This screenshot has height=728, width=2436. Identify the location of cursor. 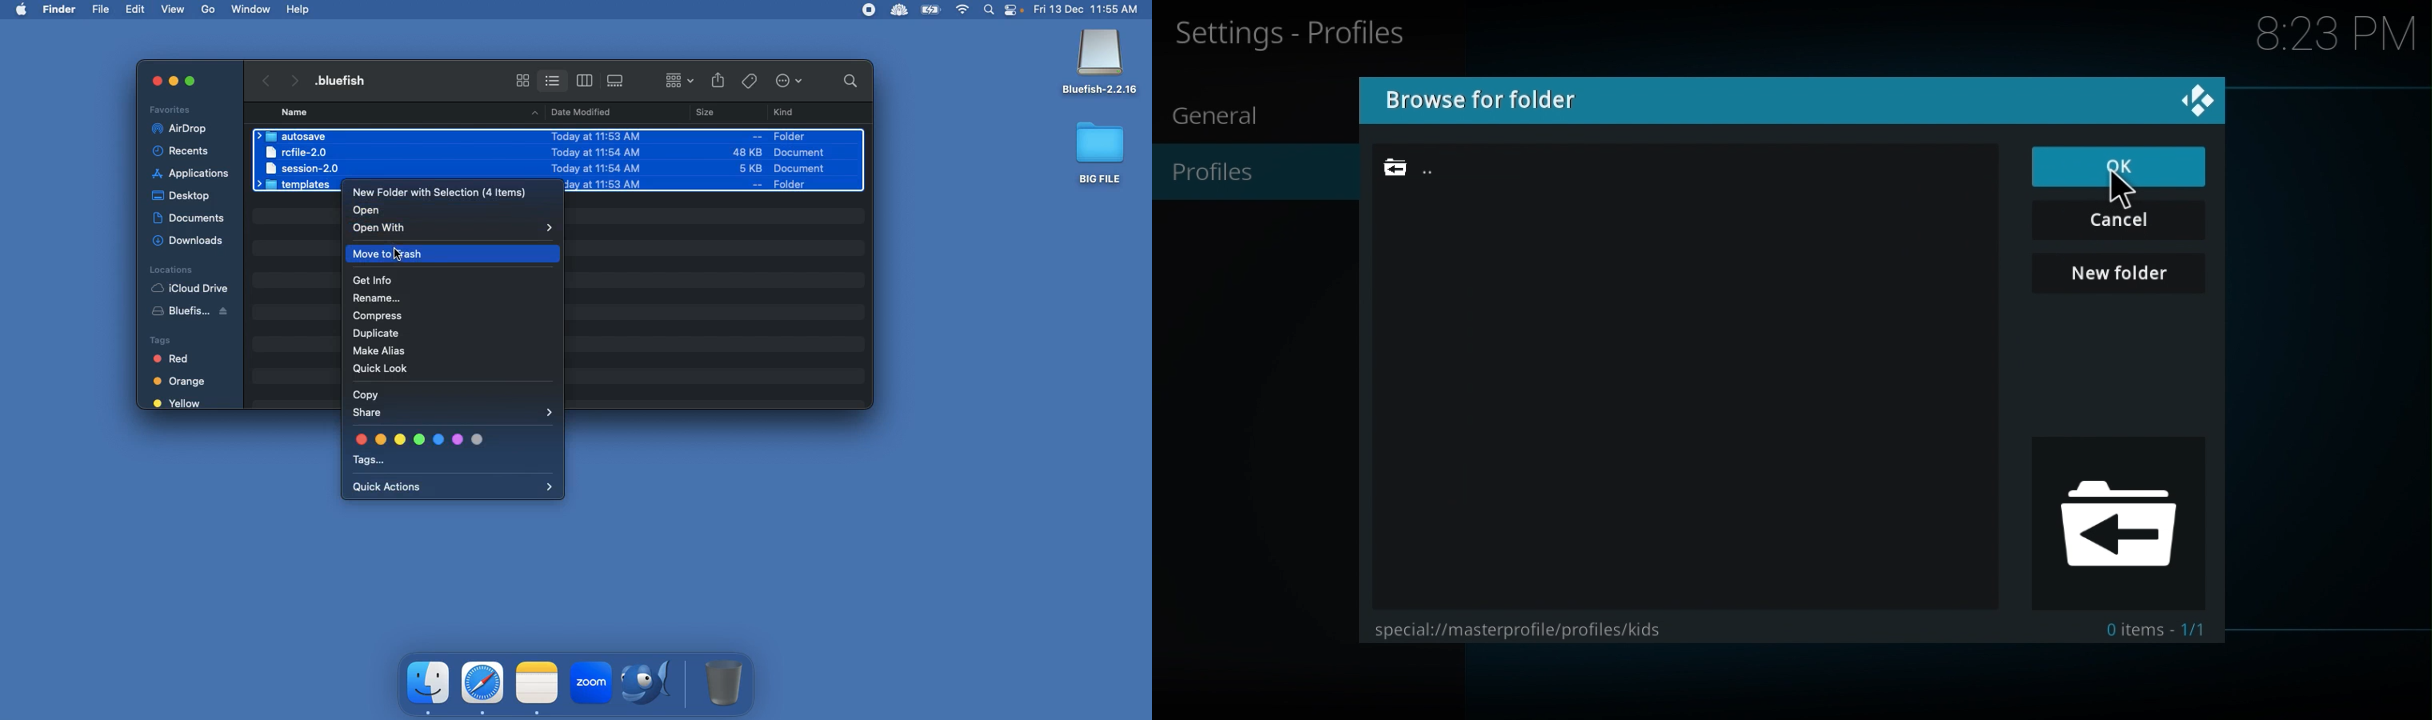
(400, 258).